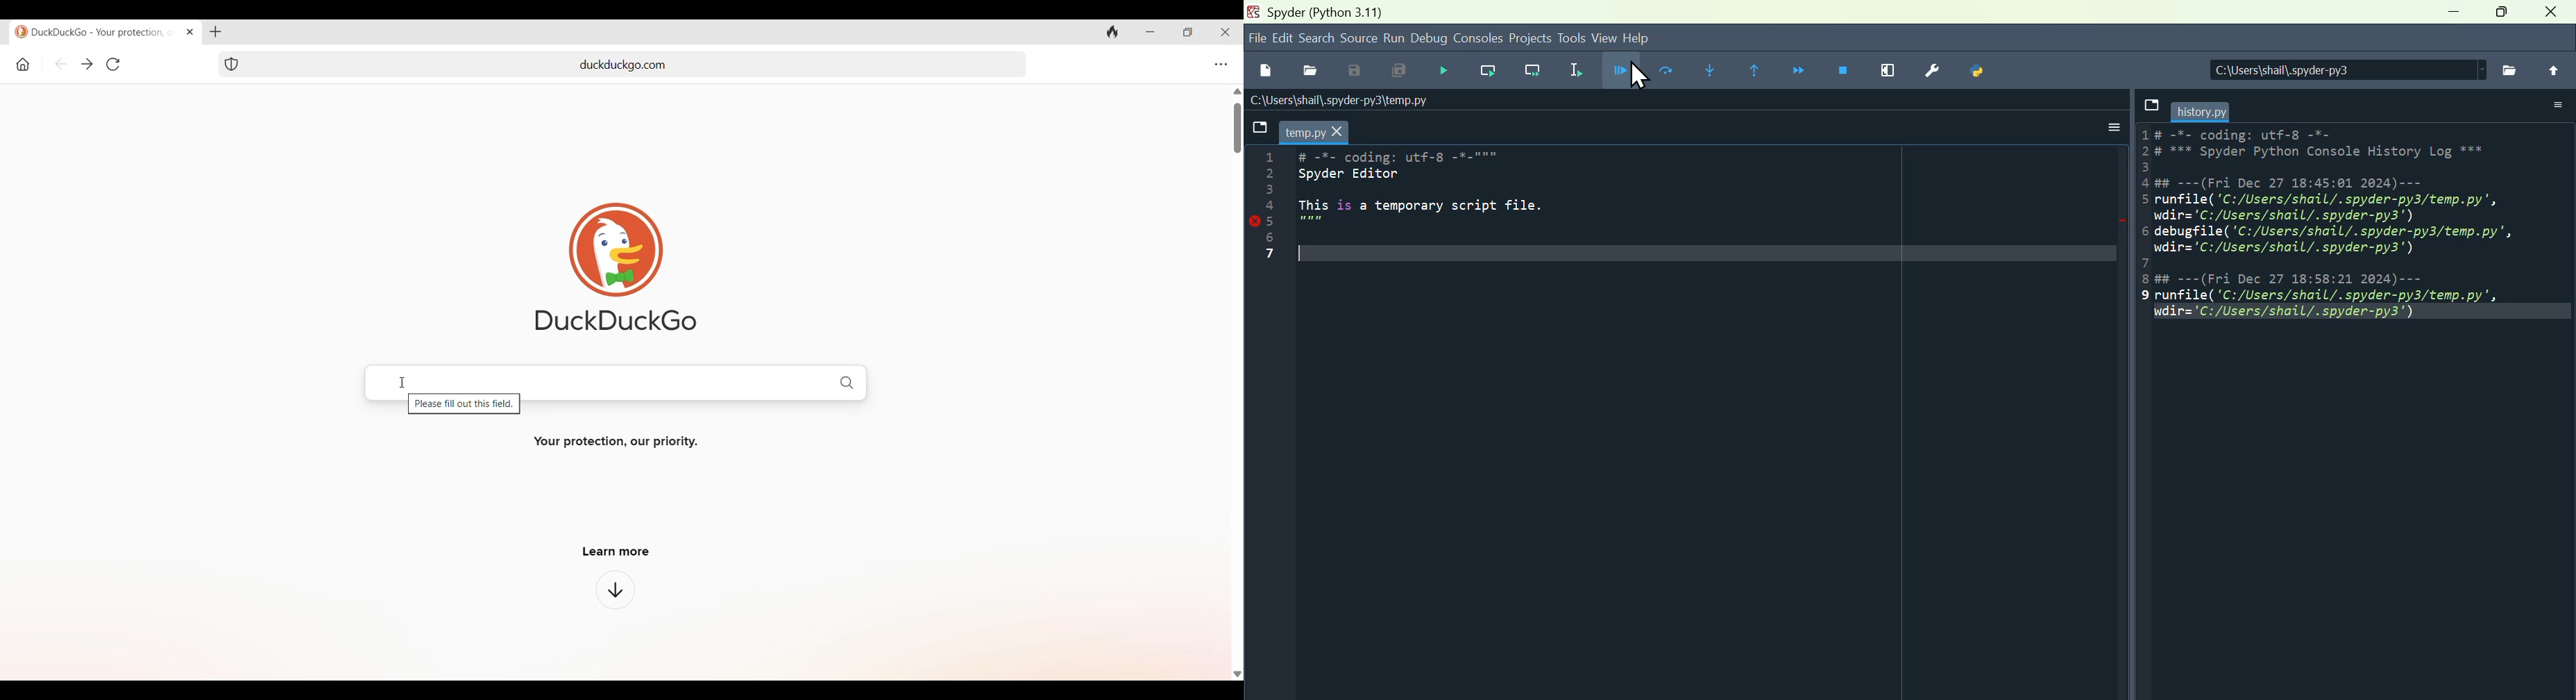 Image resolution: width=2576 pixels, height=700 pixels. What do you see at coordinates (1357, 74) in the screenshot?
I see `Save as` at bounding box center [1357, 74].